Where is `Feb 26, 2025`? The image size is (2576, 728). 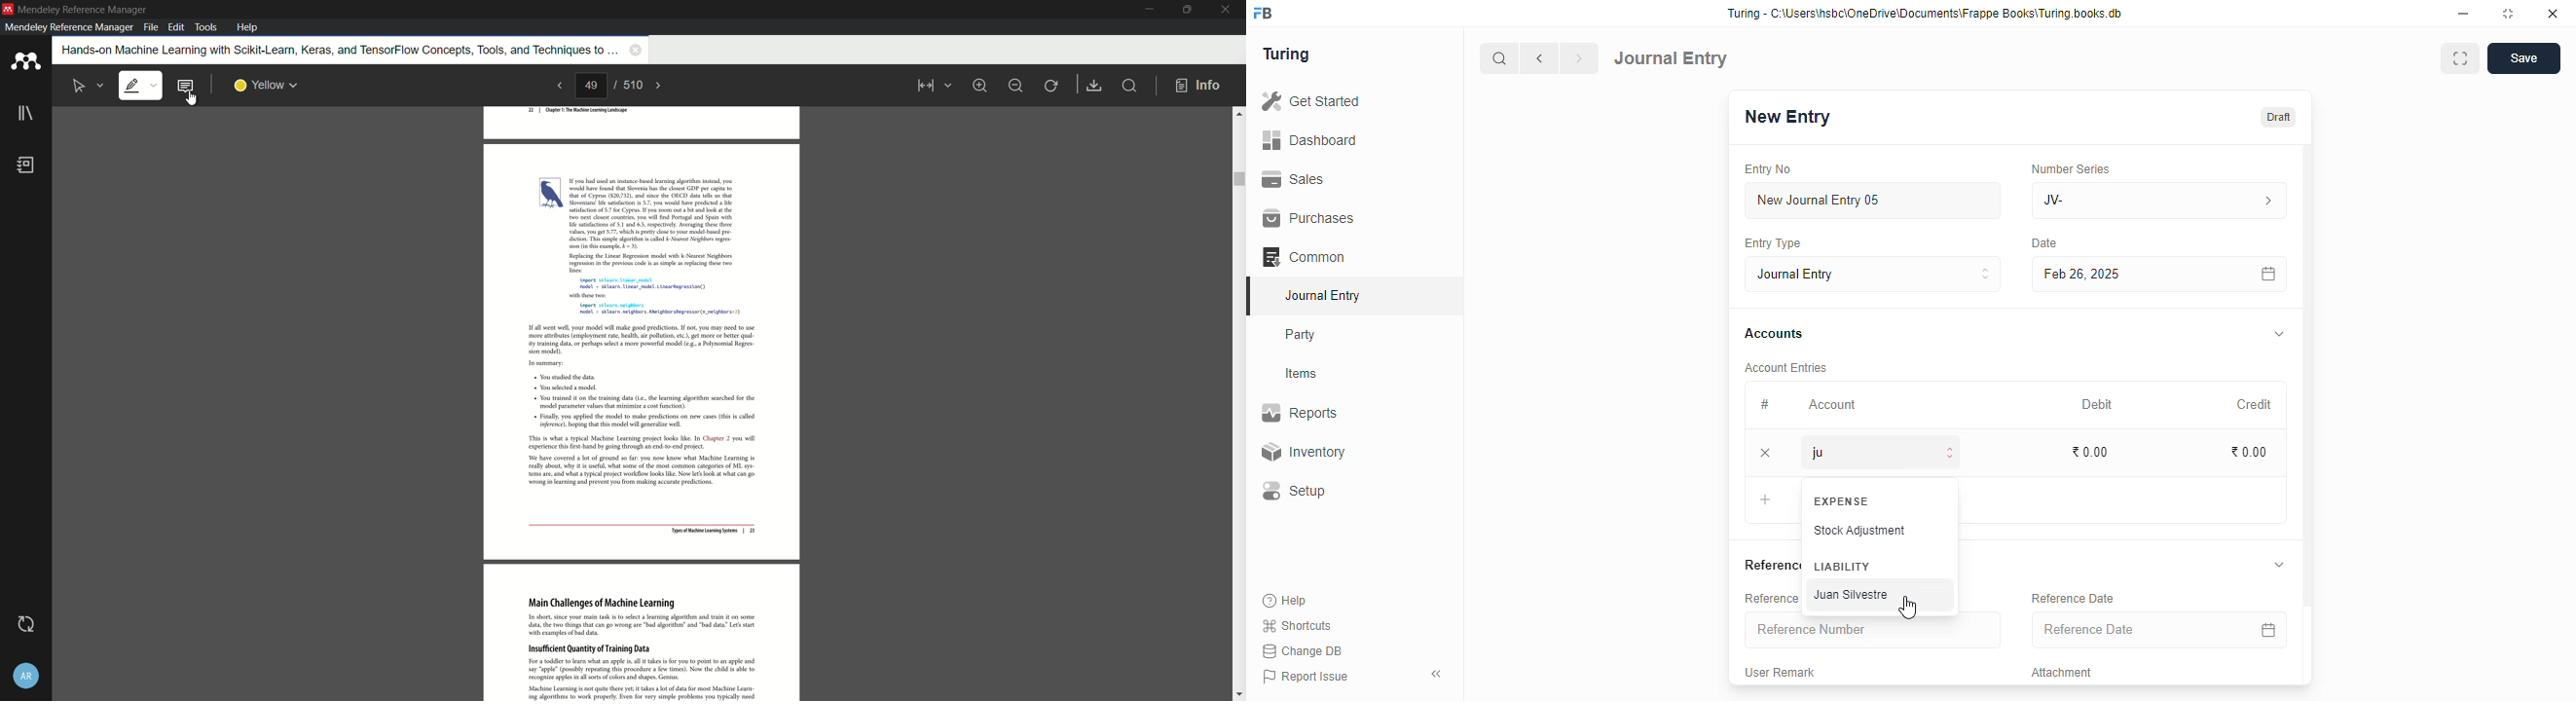
Feb 26, 2025 is located at coordinates (2117, 274).